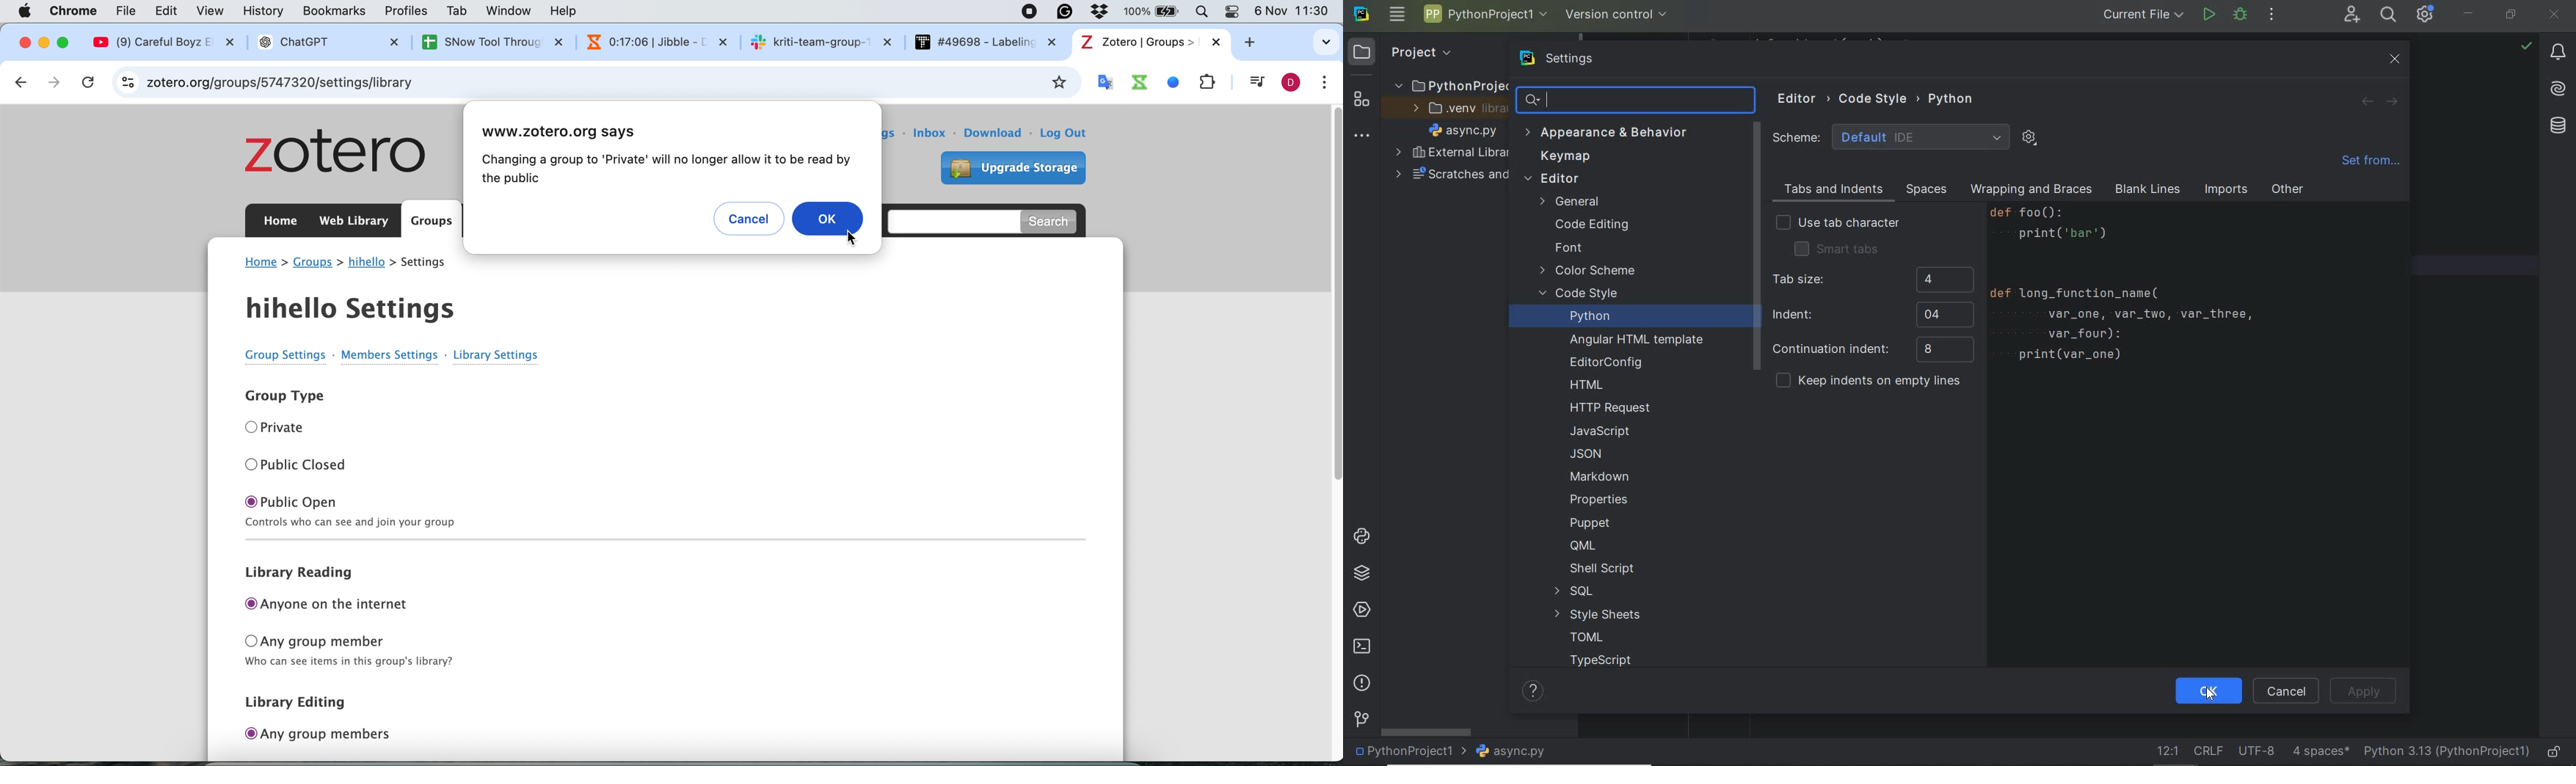 Image resolution: width=2576 pixels, height=784 pixels. Describe the element at coordinates (1200, 11) in the screenshot. I see `Search Bar` at that location.